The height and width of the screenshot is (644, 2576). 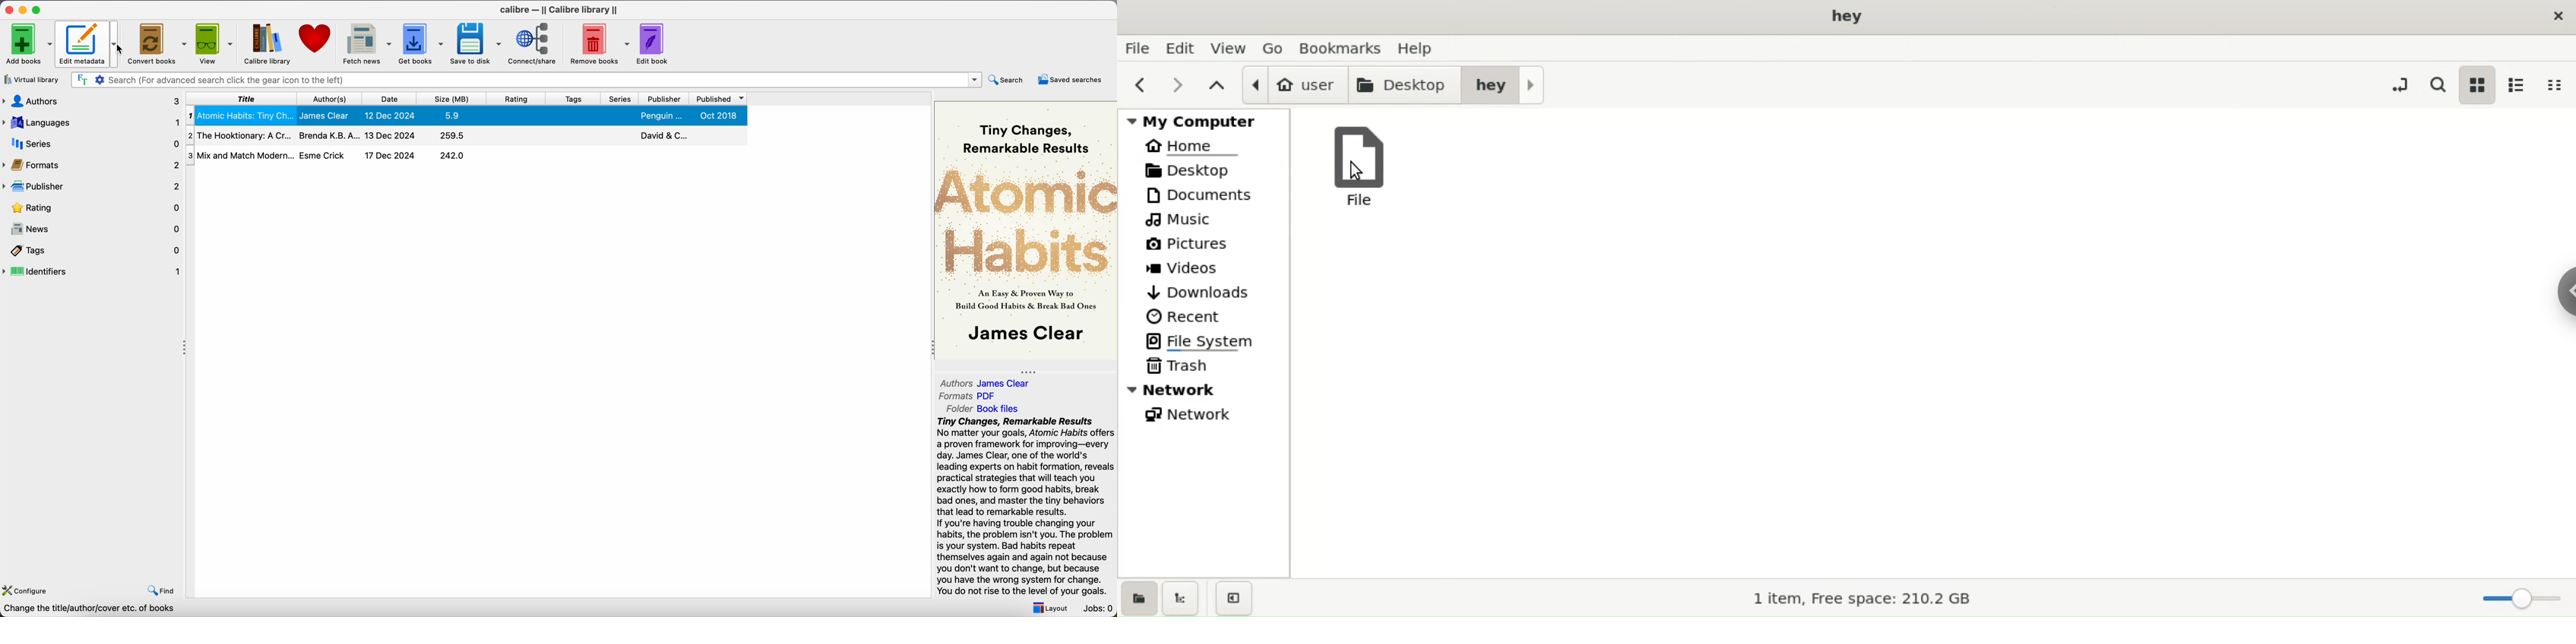 I want to click on Penguin..., so click(x=661, y=116).